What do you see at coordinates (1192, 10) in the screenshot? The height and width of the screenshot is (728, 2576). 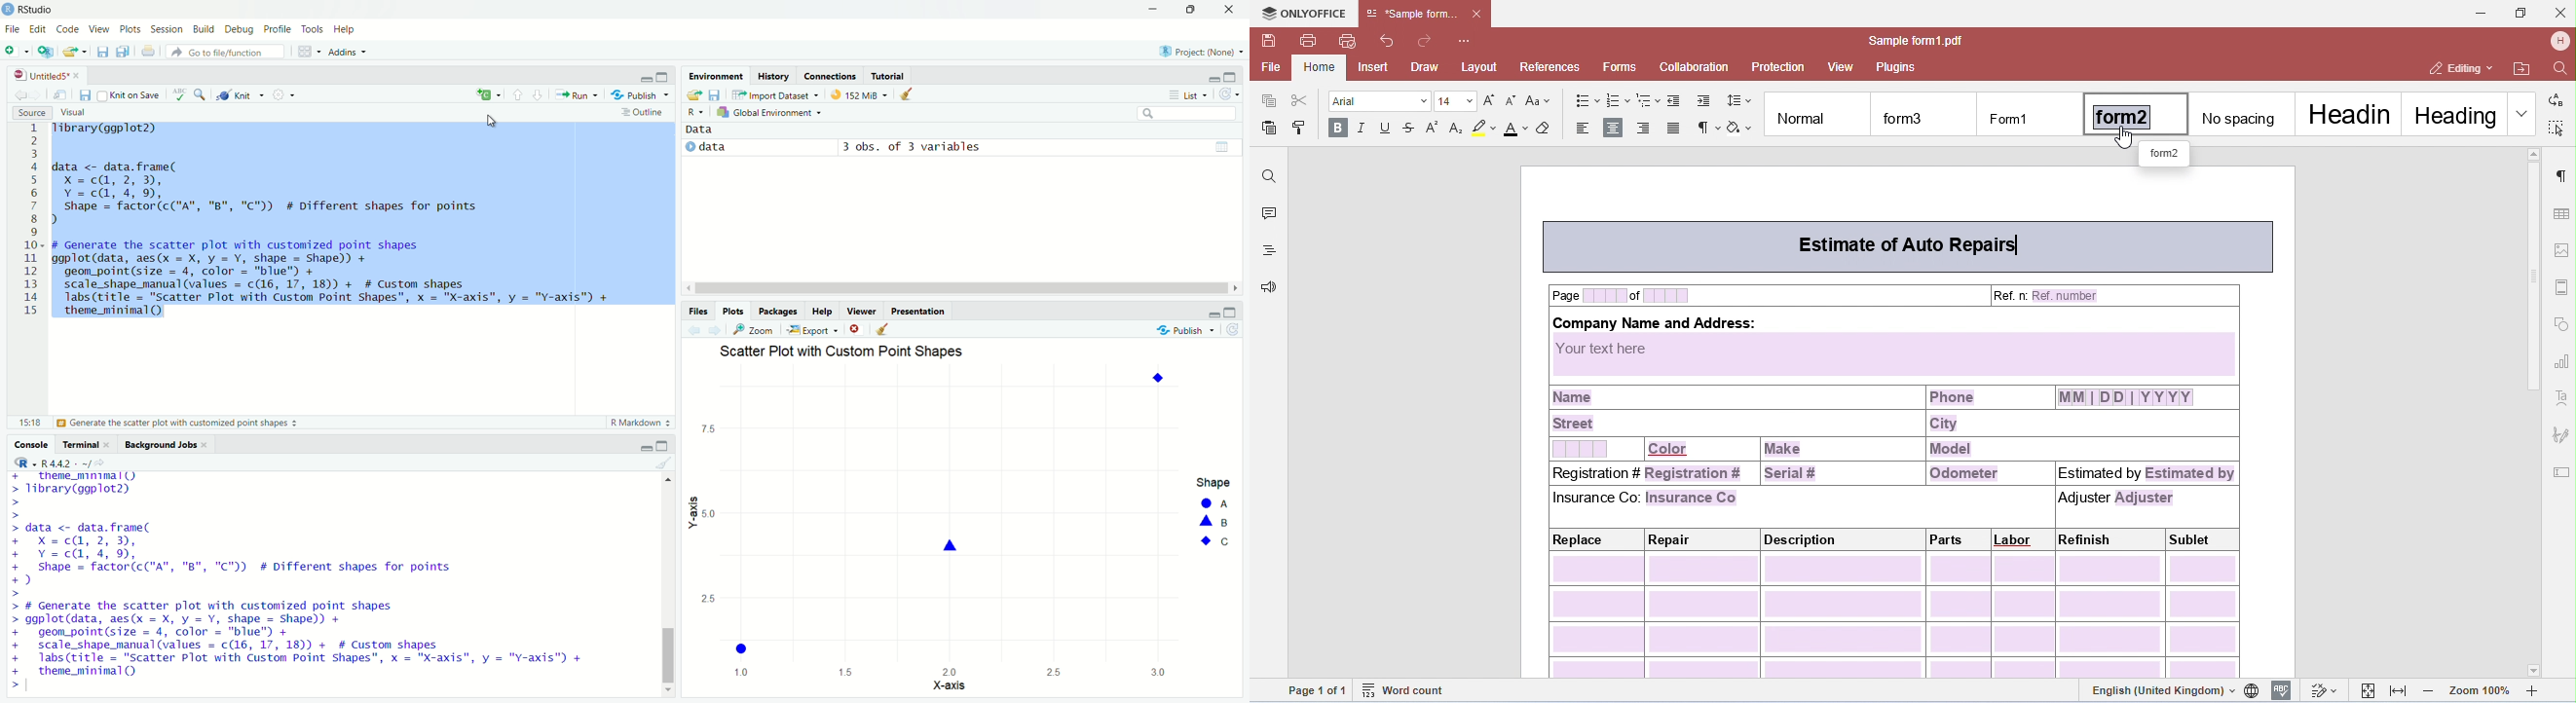 I see `restore` at bounding box center [1192, 10].